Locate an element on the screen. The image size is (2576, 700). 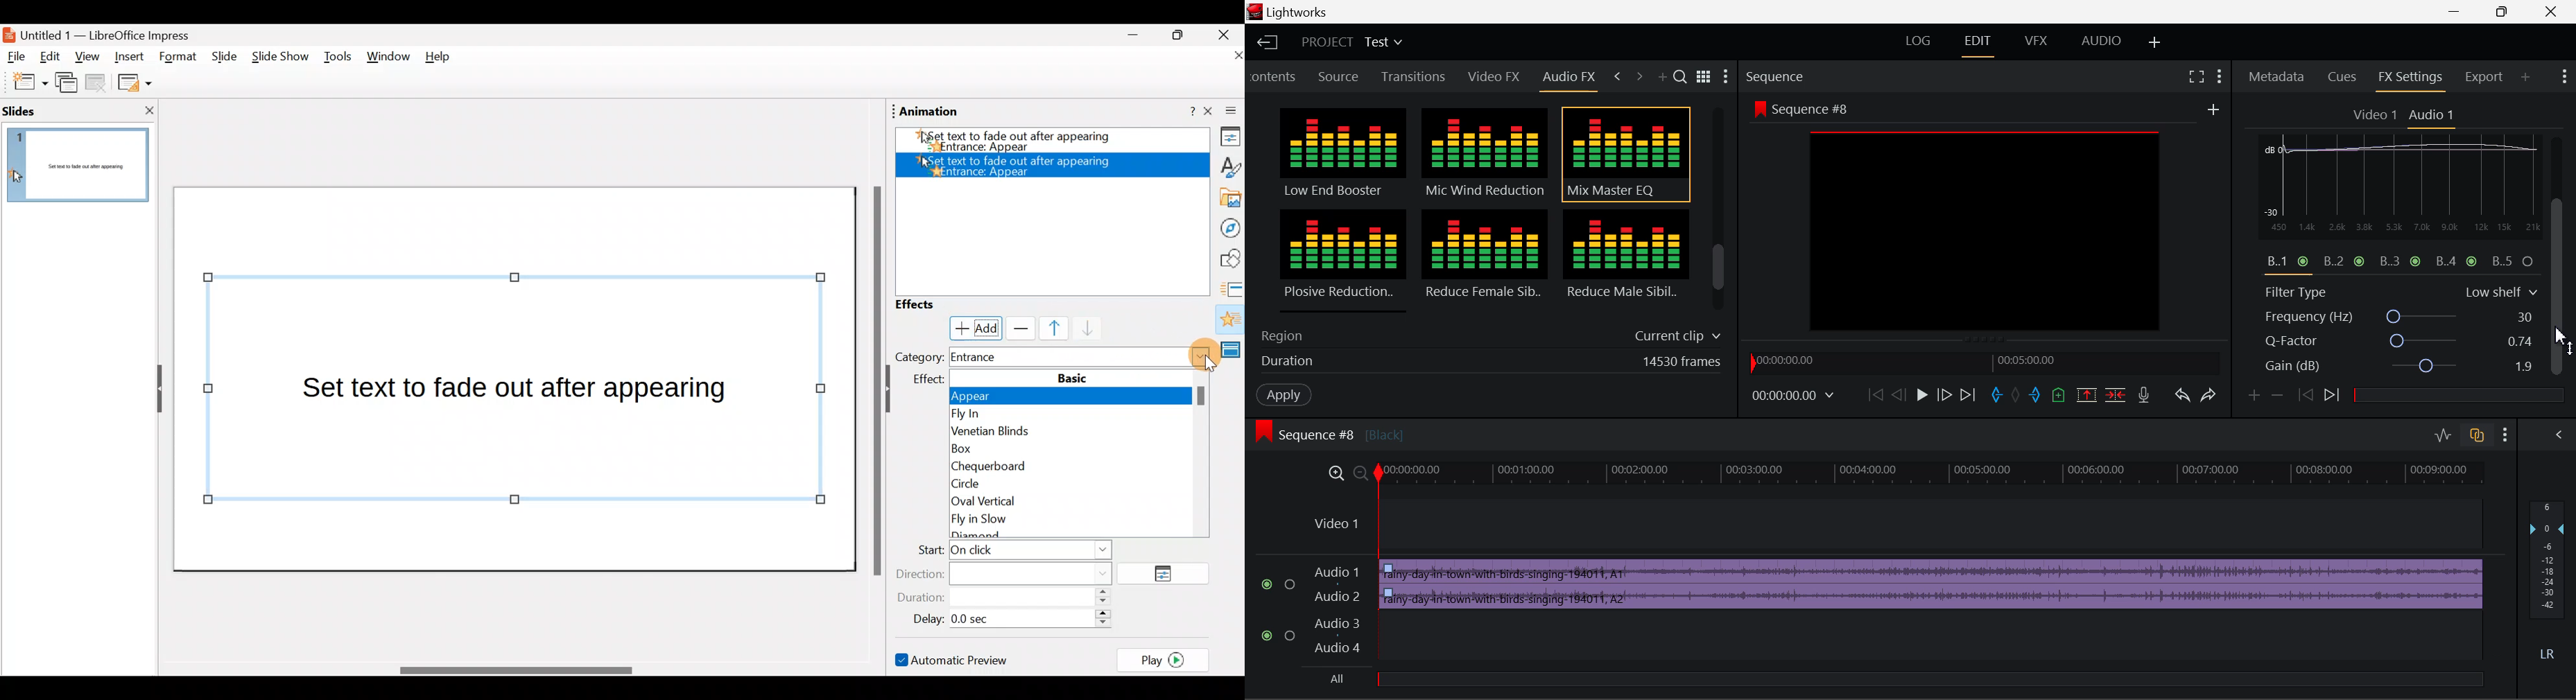
Filter Type is located at coordinates (2401, 290).